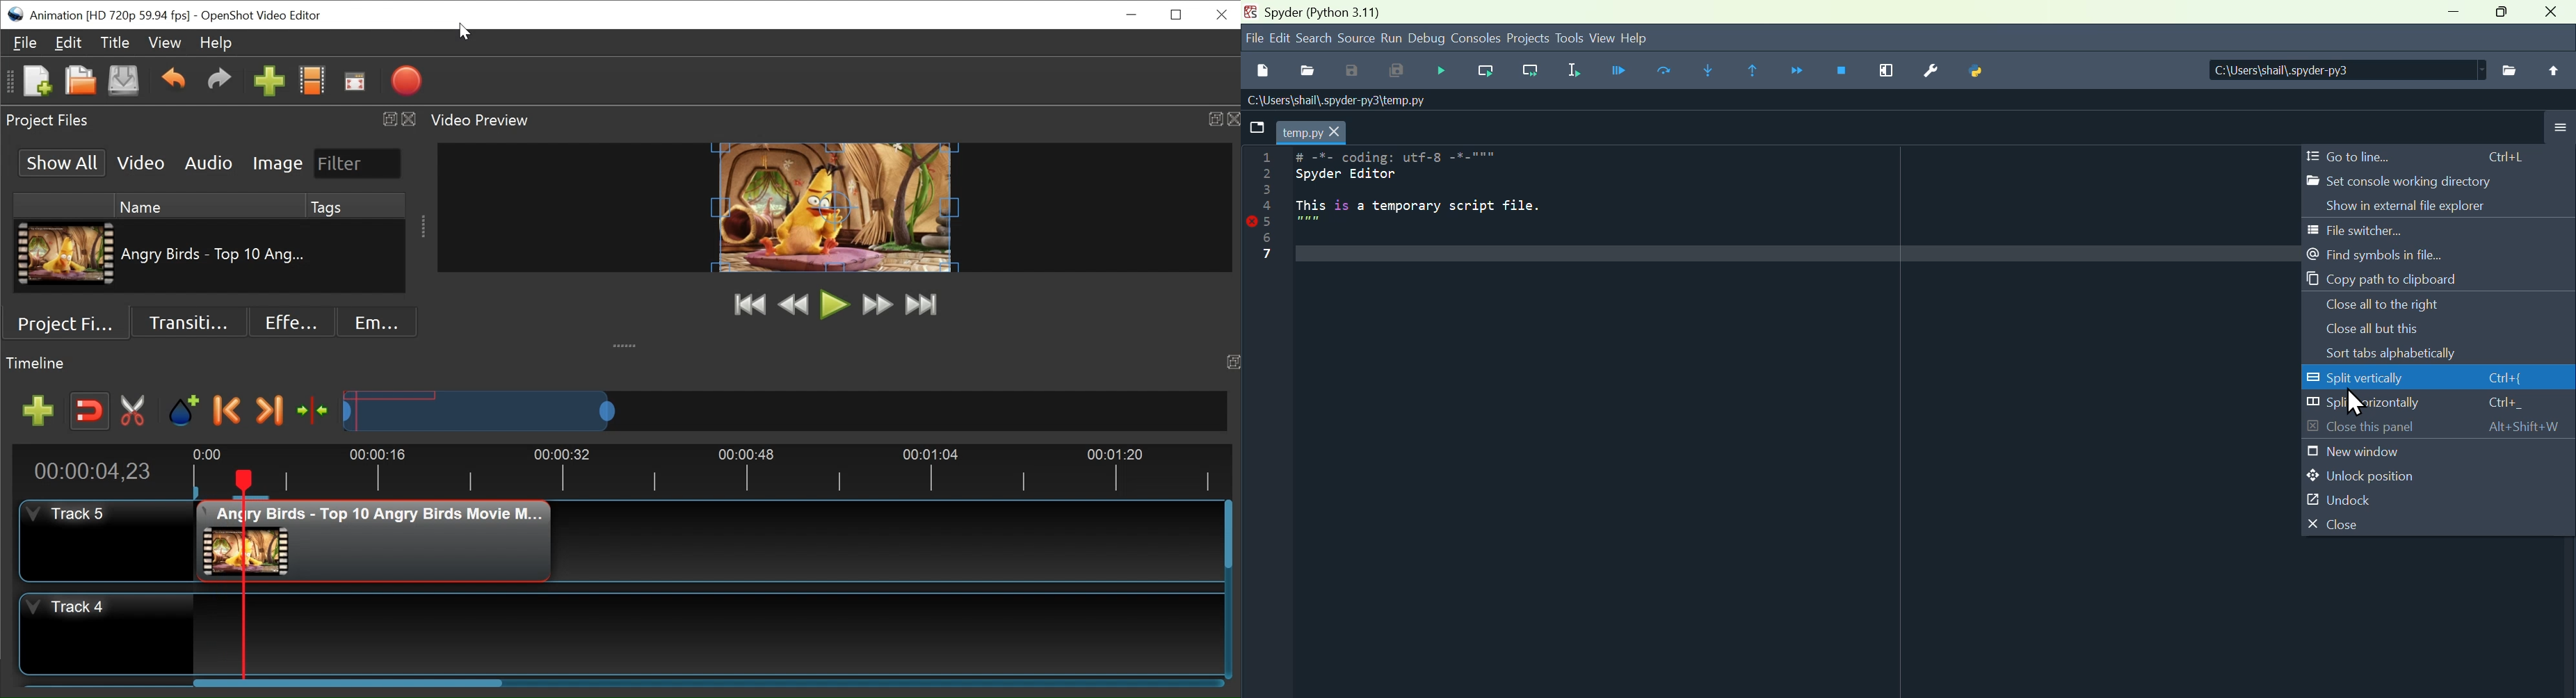 This screenshot has height=700, width=2576. Describe the element at coordinates (1888, 74) in the screenshot. I see `Maximise current window` at that location.